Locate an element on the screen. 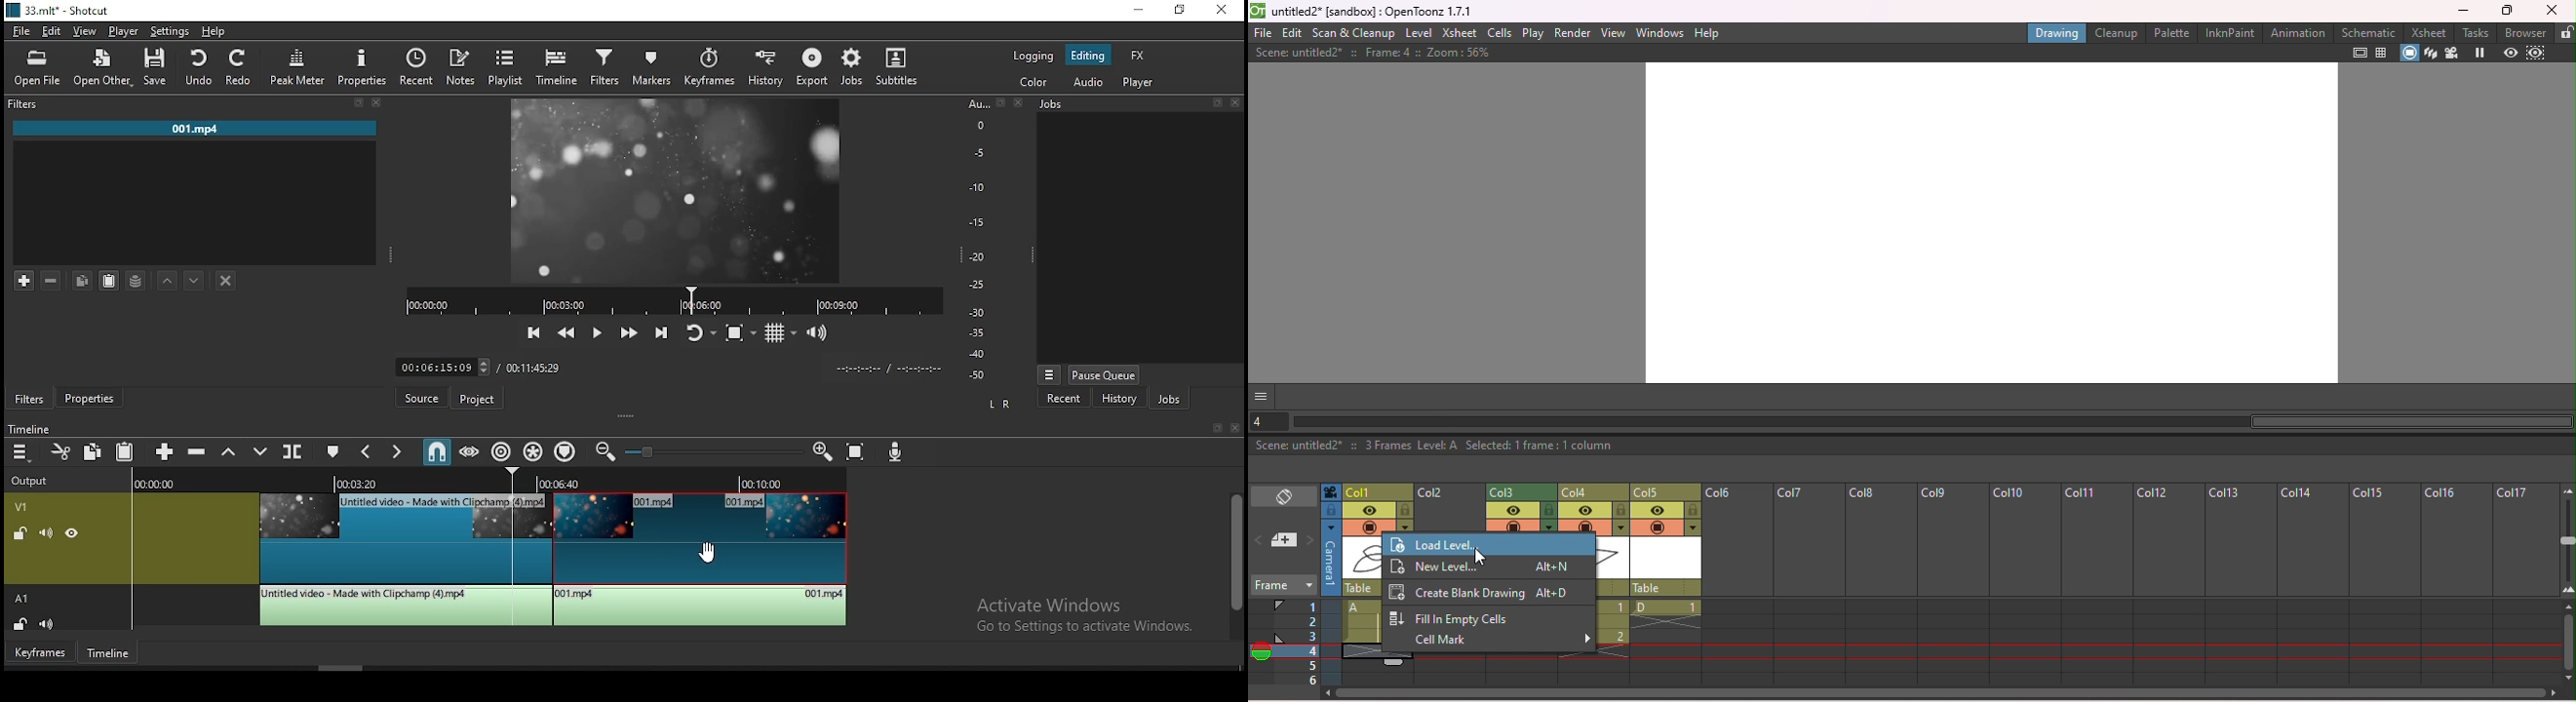 This screenshot has width=2576, height=728. toggle zoom is located at coordinates (738, 331).